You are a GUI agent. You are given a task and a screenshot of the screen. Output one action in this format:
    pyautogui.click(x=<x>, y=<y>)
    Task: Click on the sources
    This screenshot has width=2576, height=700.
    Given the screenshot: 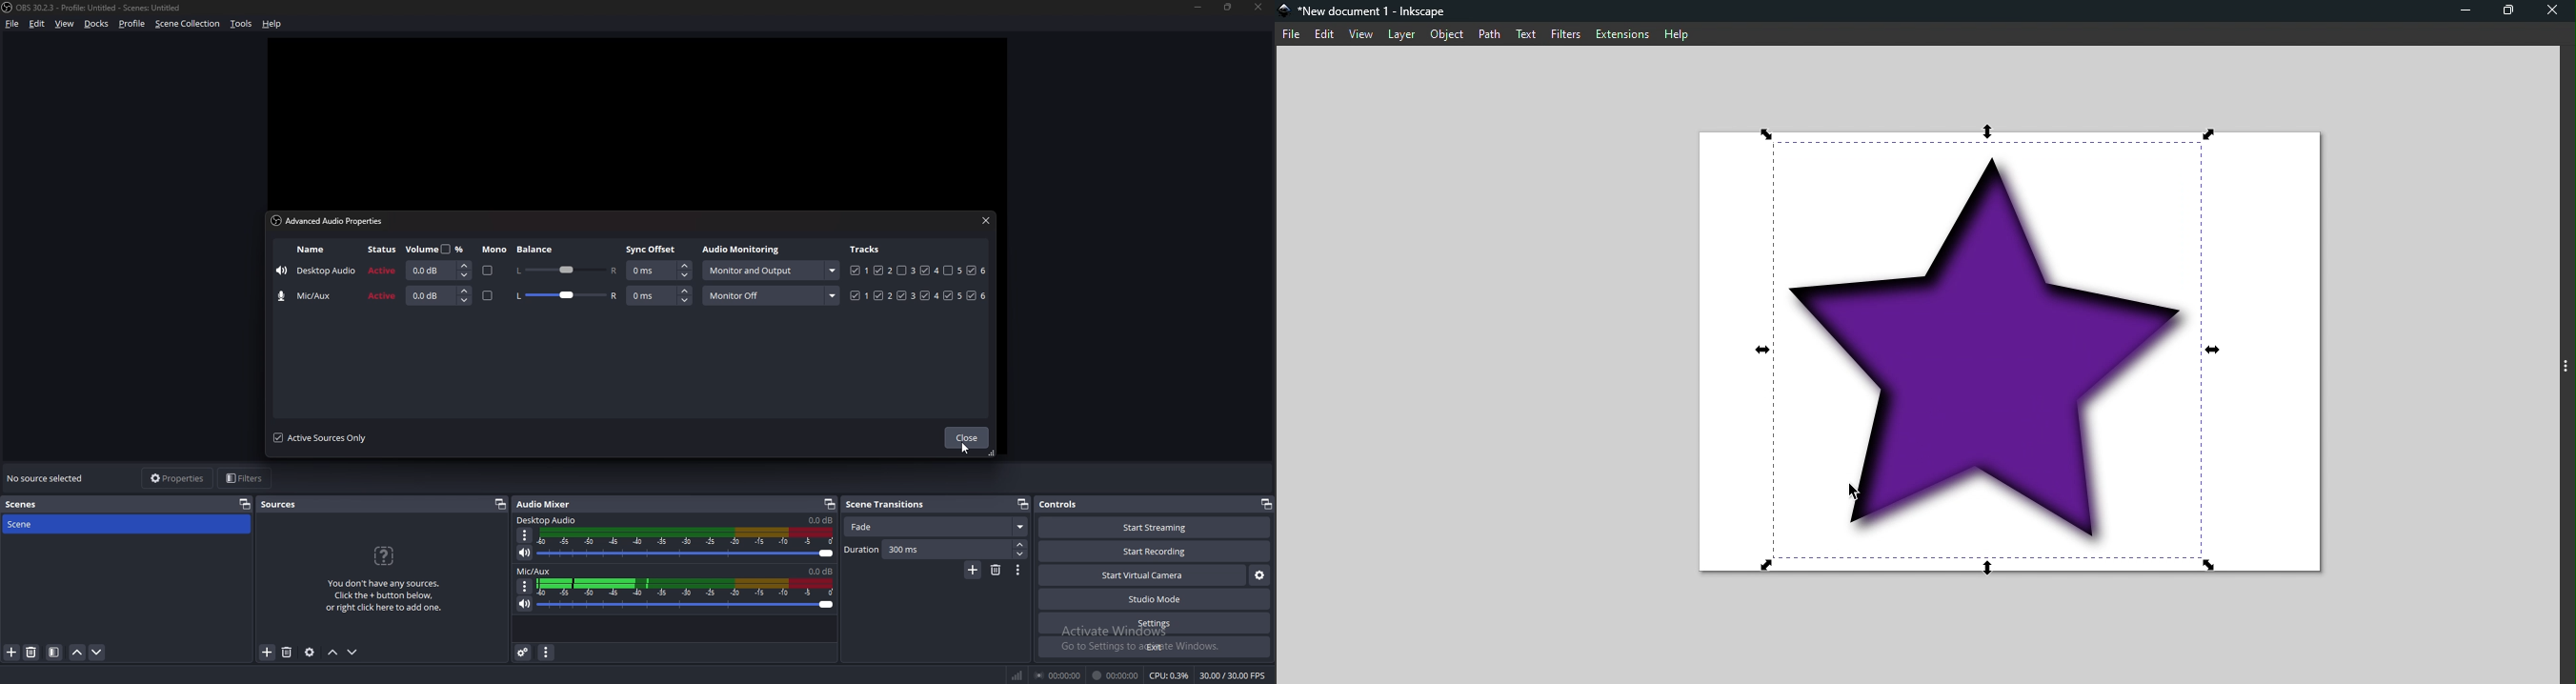 What is the action you would take?
    pyautogui.click(x=284, y=505)
    